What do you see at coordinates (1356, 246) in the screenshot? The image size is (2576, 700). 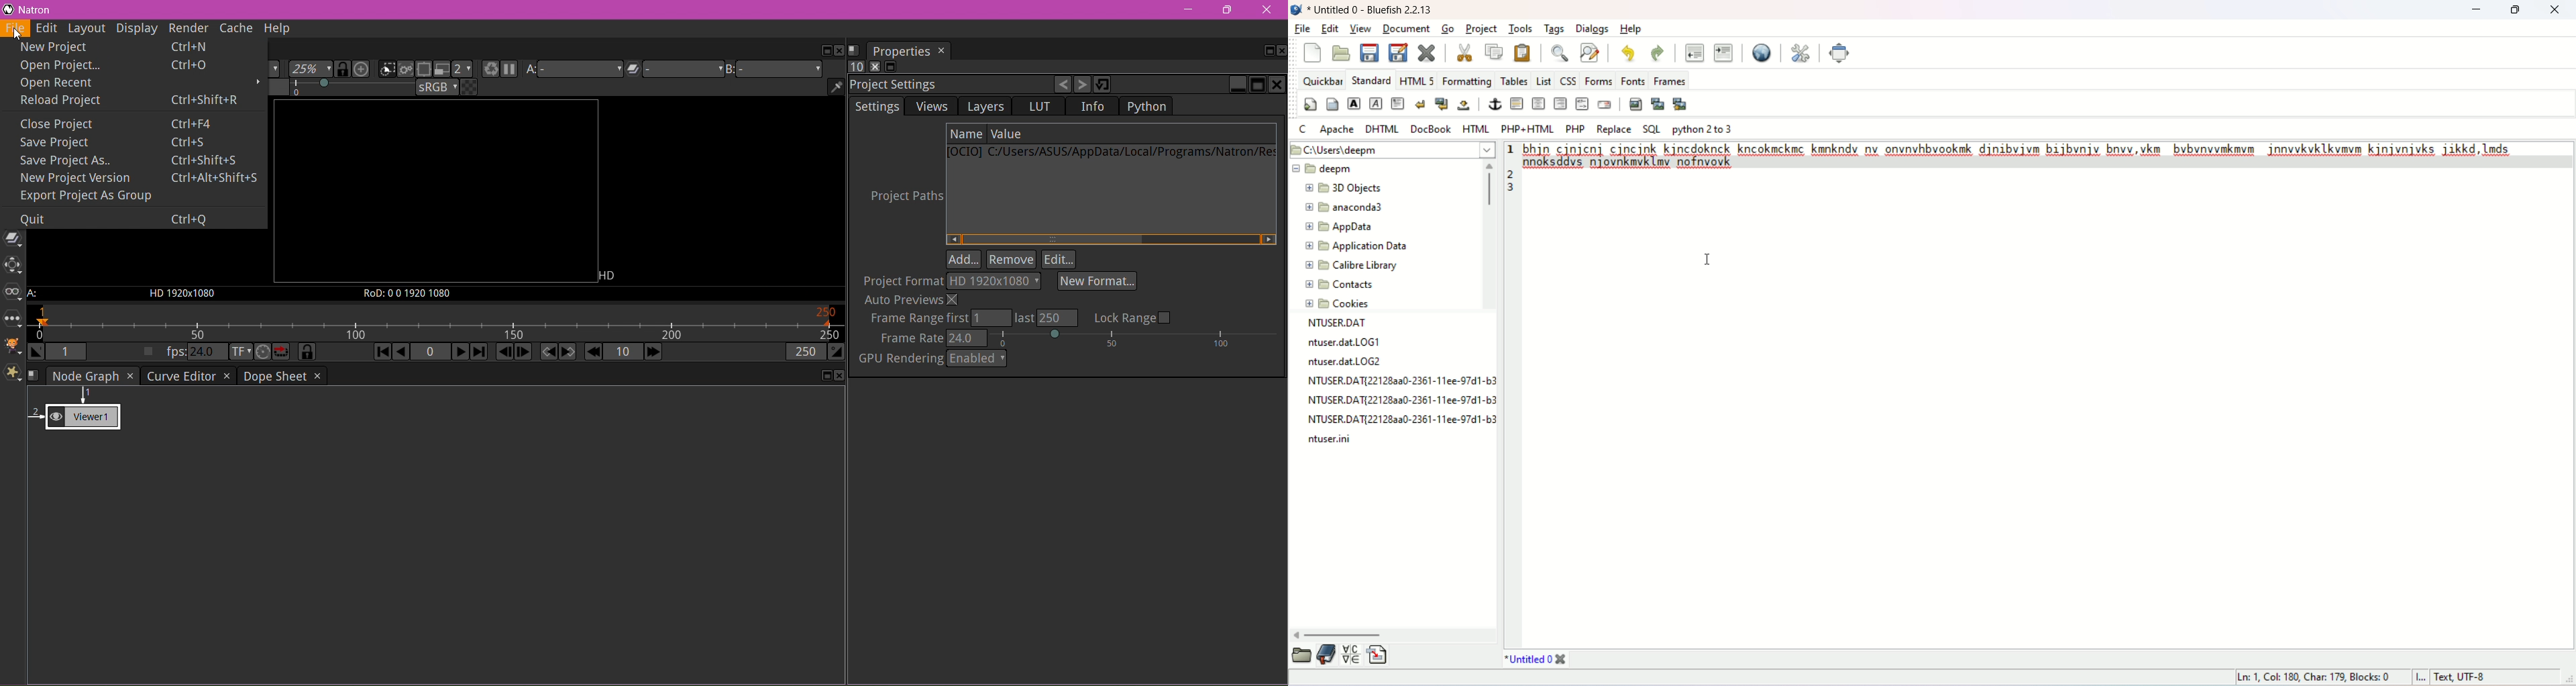 I see `application data` at bounding box center [1356, 246].